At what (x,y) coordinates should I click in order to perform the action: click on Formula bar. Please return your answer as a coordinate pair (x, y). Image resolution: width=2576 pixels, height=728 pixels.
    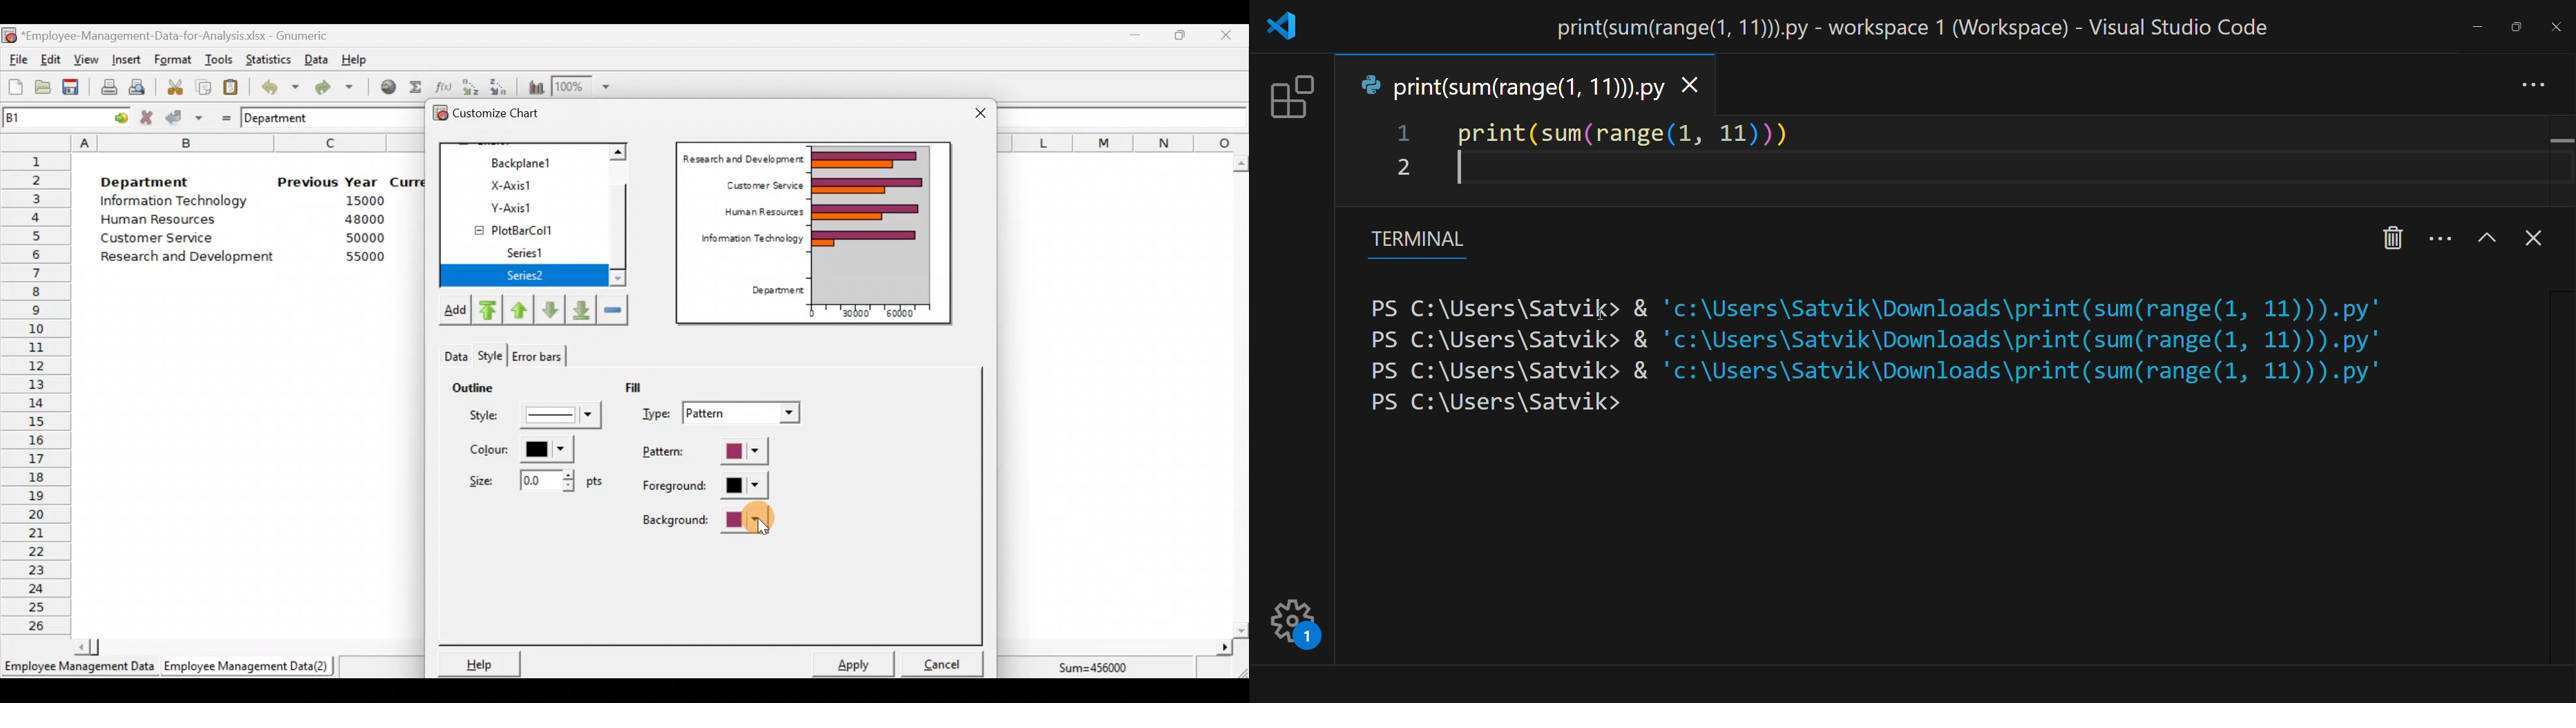
    Looking at the image, I should click on (1126, 117).